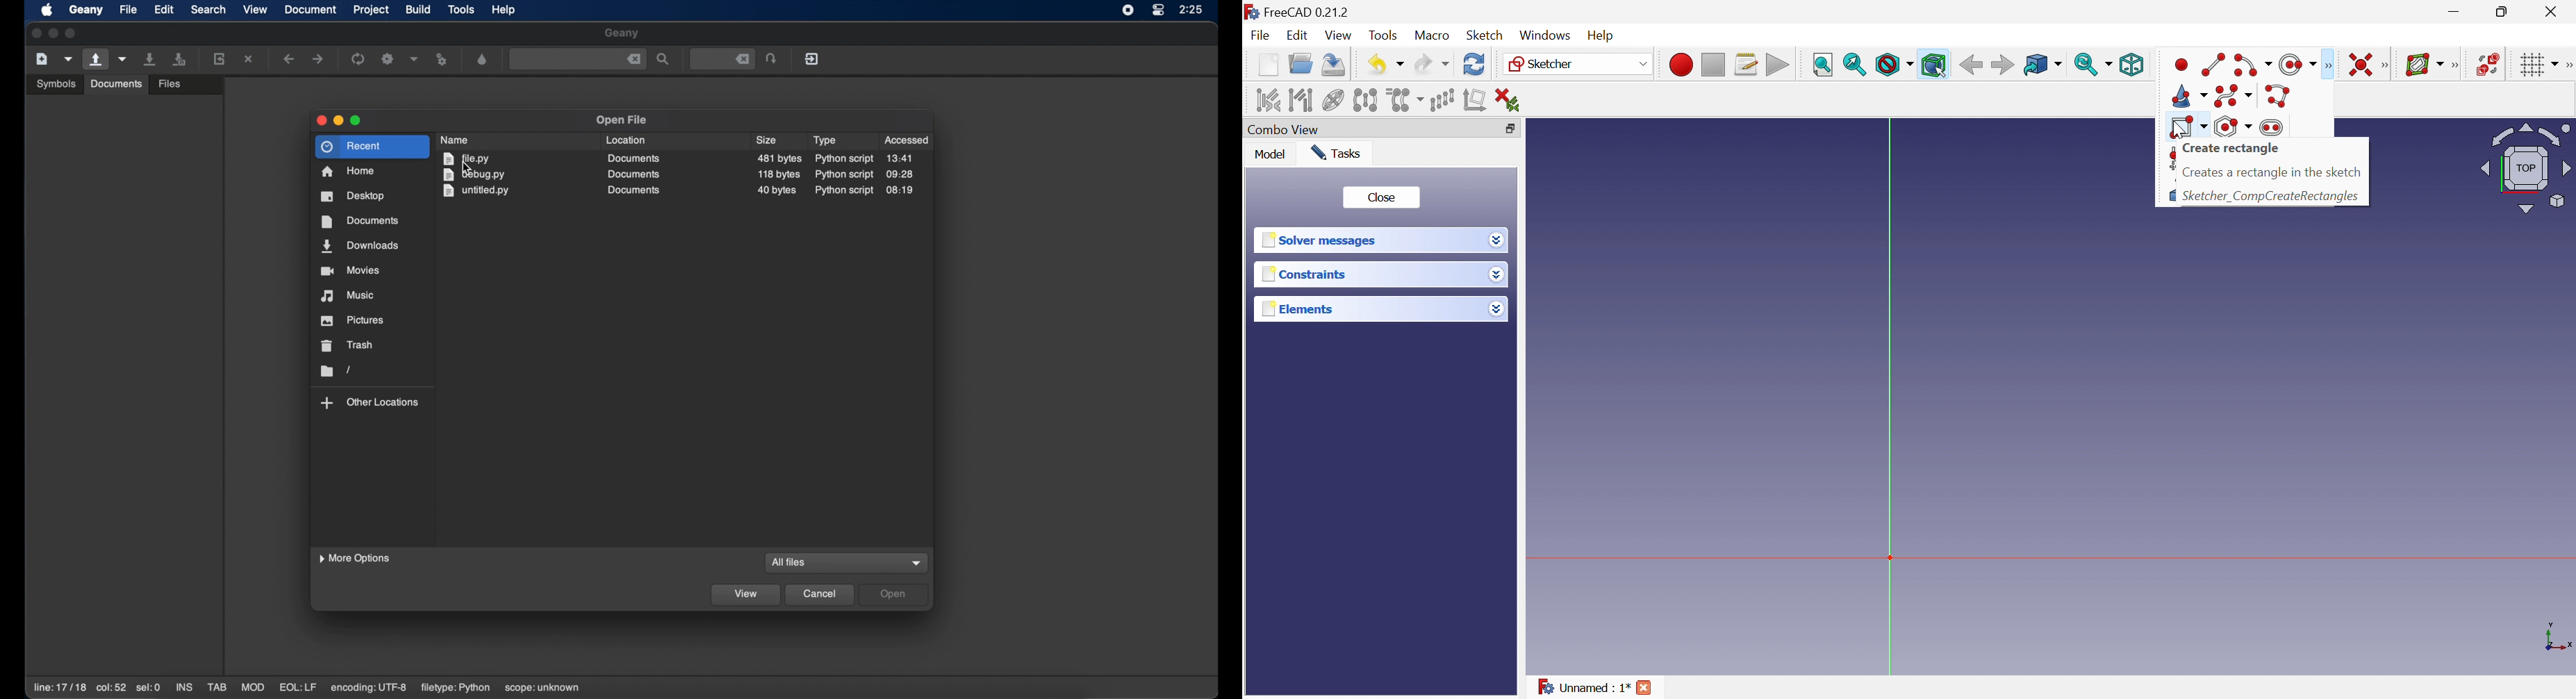  Describe the element at coordinates (1382, 198) in the screenshot. I see `Close` at that location.